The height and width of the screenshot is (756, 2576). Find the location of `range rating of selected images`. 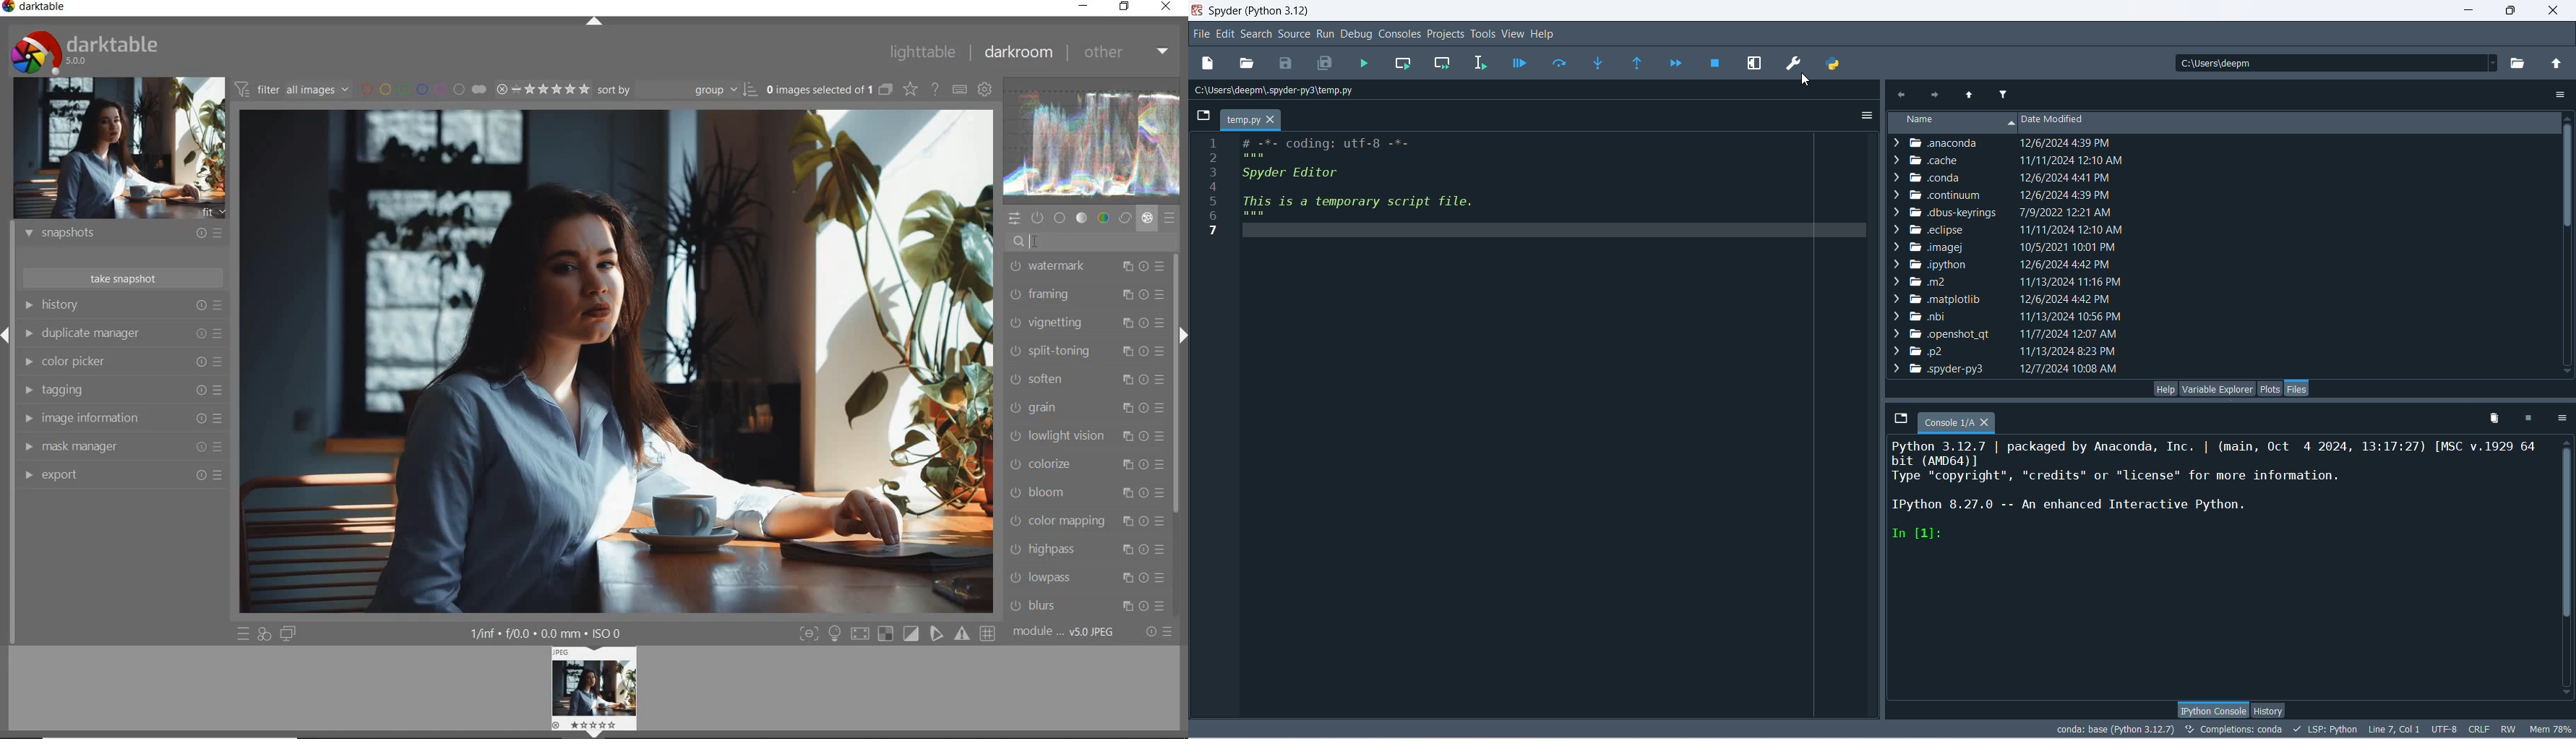

range rating of selected images is located at coordinates (543, 89).